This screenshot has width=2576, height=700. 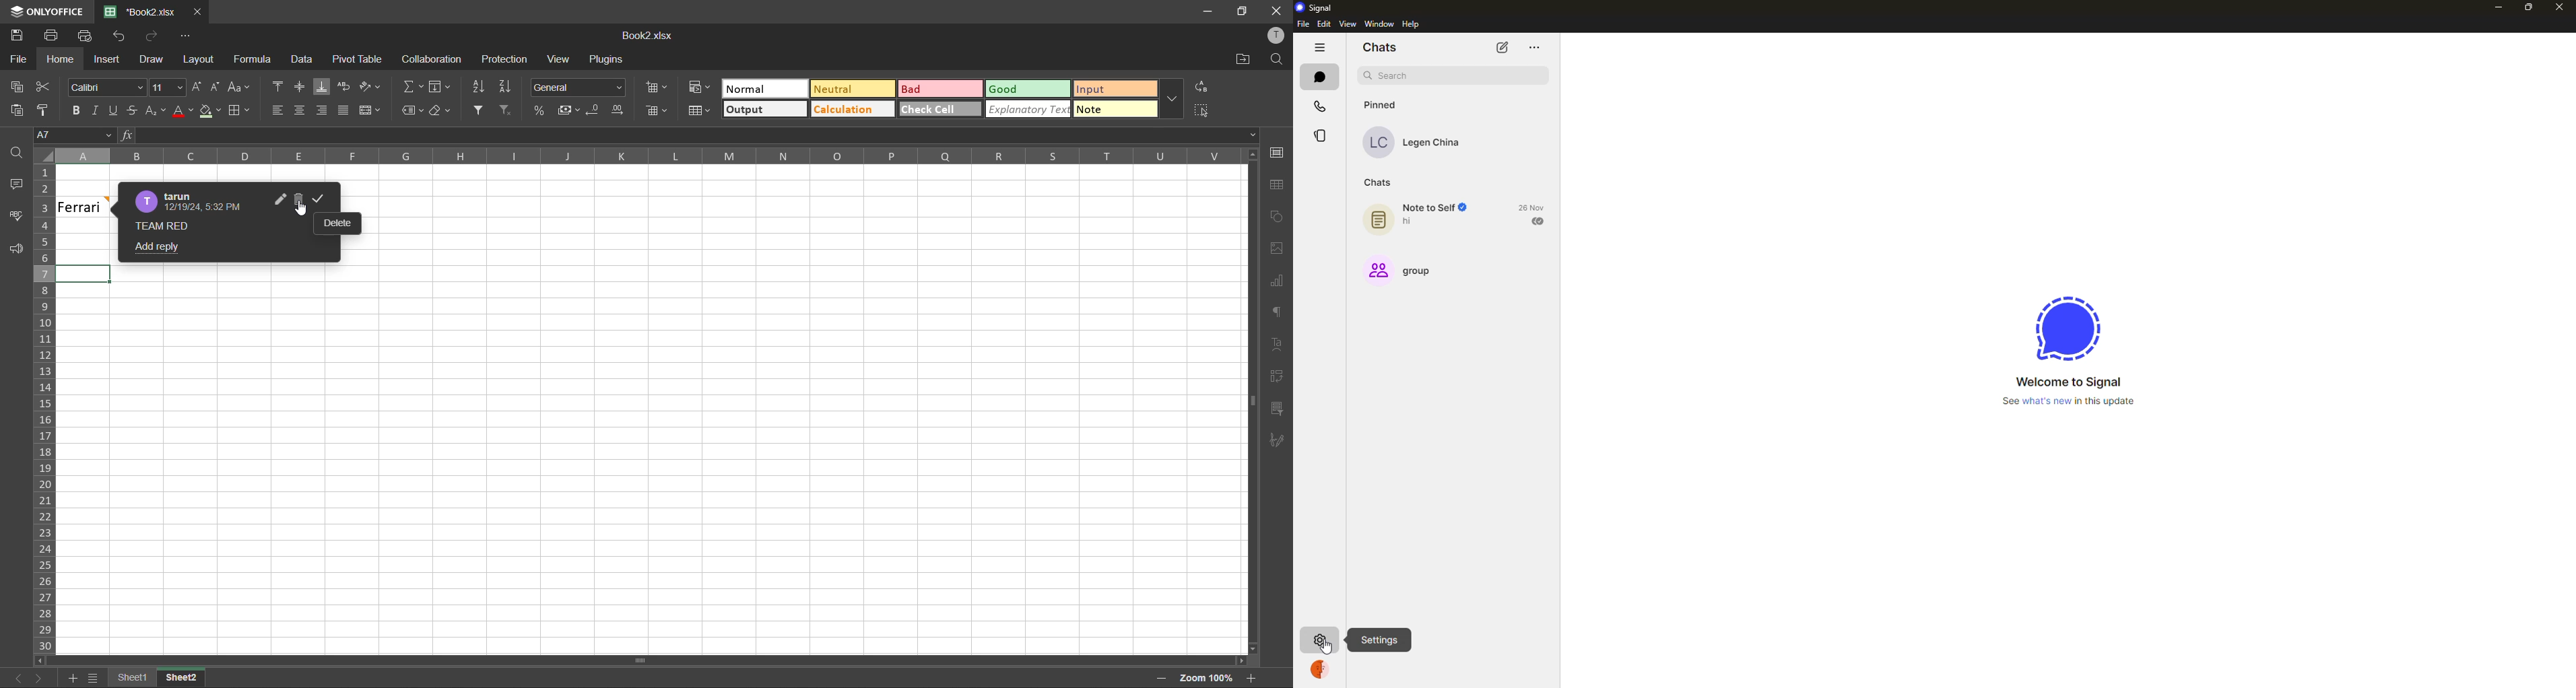 What do you see at coordinates (1379, 217) in the screenshot?
I see `note` at bounding box center [1379, 217].